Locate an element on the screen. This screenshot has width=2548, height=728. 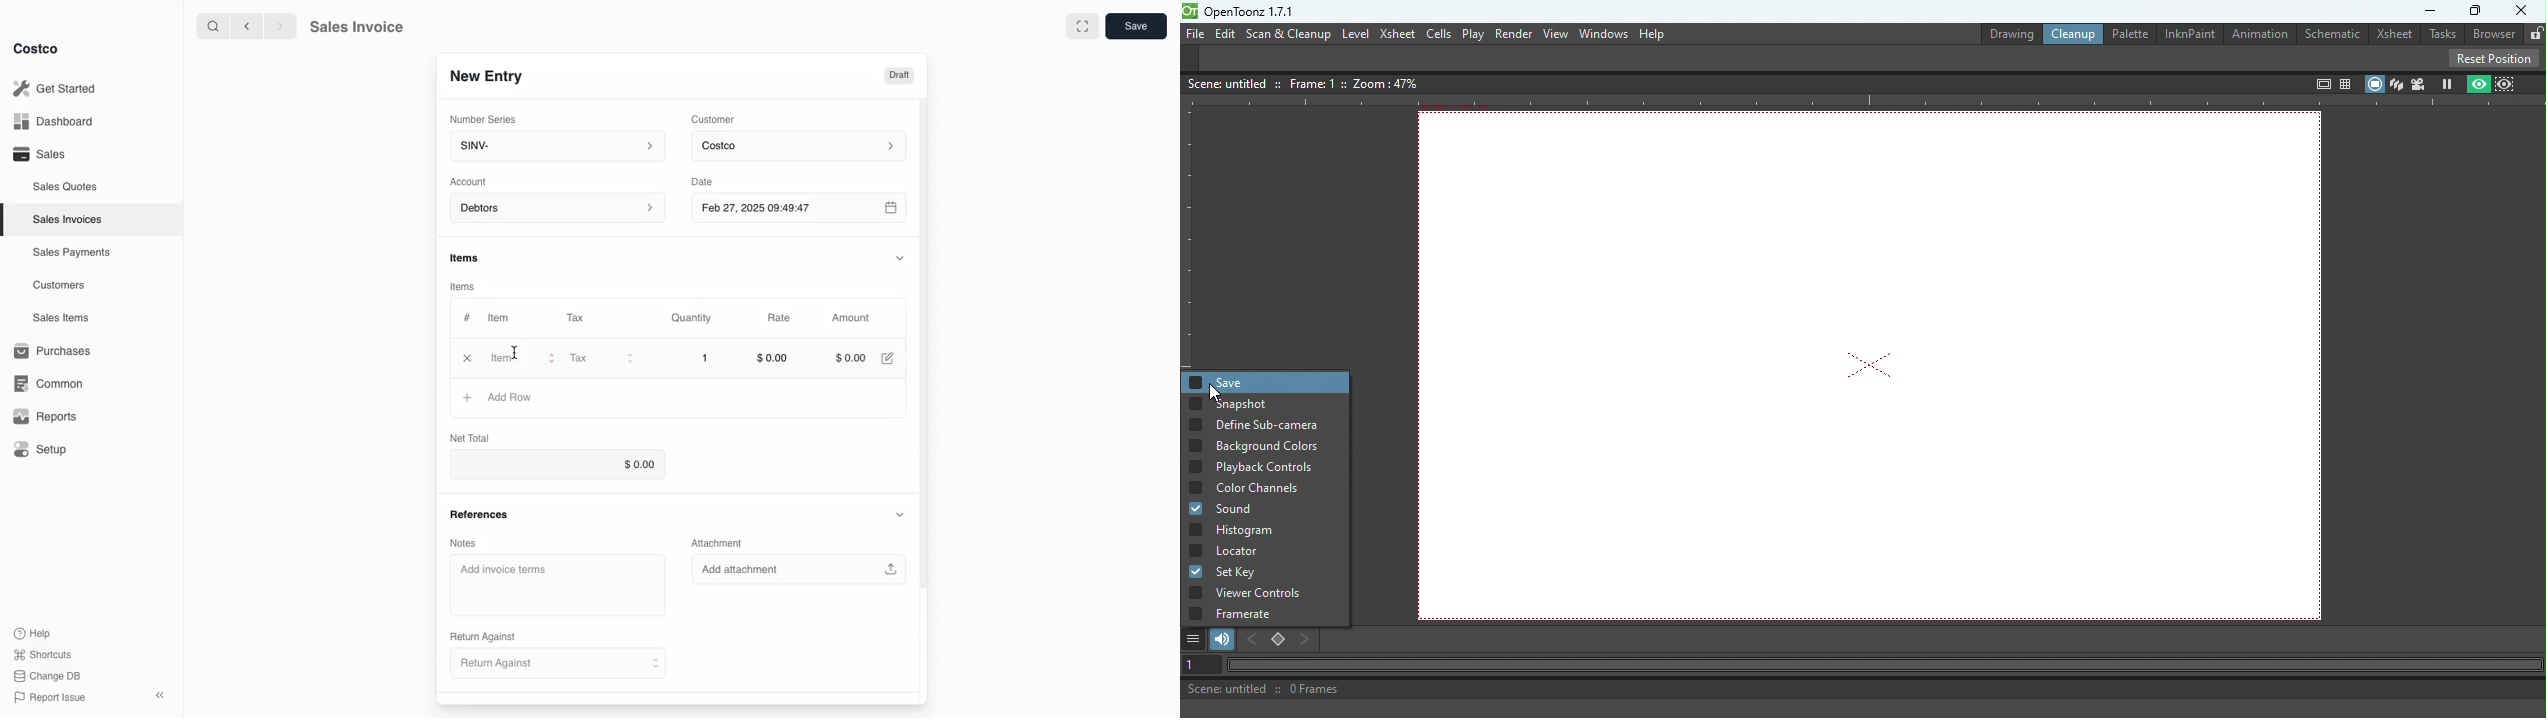
Attachment is located at coordinates (721, 545).